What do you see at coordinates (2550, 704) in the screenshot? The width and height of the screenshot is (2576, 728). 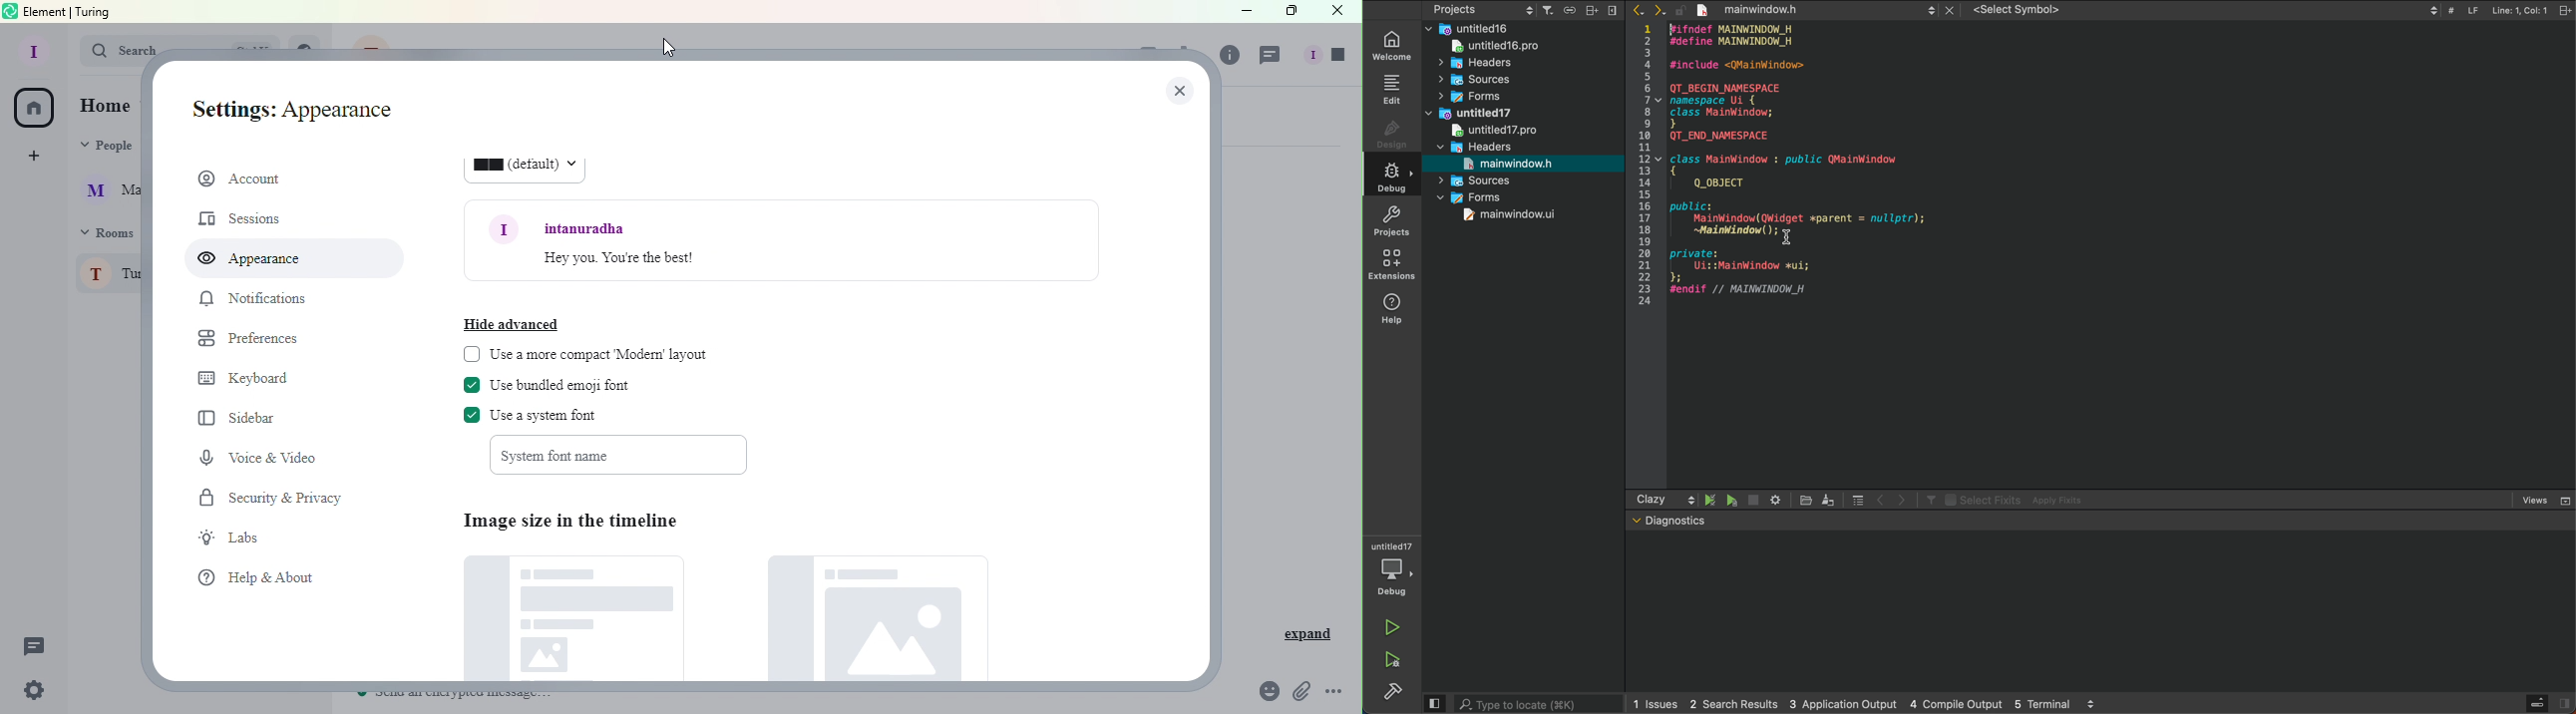 I see `sidebar toggle` at bounding box center [2550, 704].